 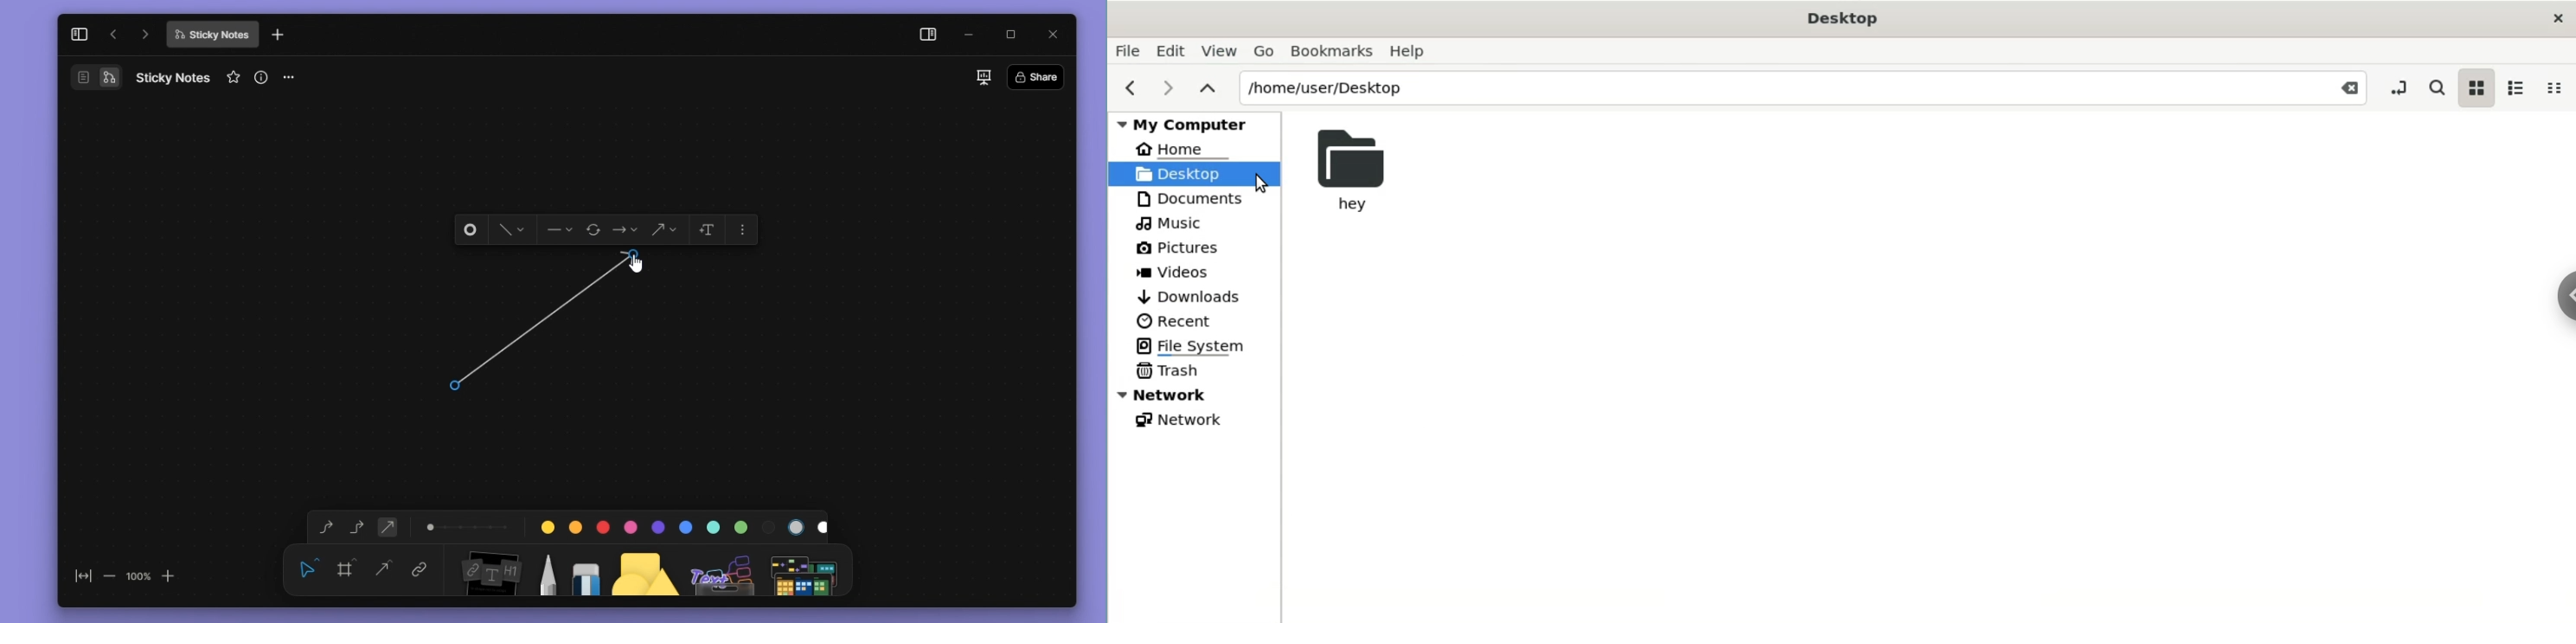 What do you see at coordinates (1179, 321) in the screenshot?
I see `Recent` at bounding box center [1179, 321].